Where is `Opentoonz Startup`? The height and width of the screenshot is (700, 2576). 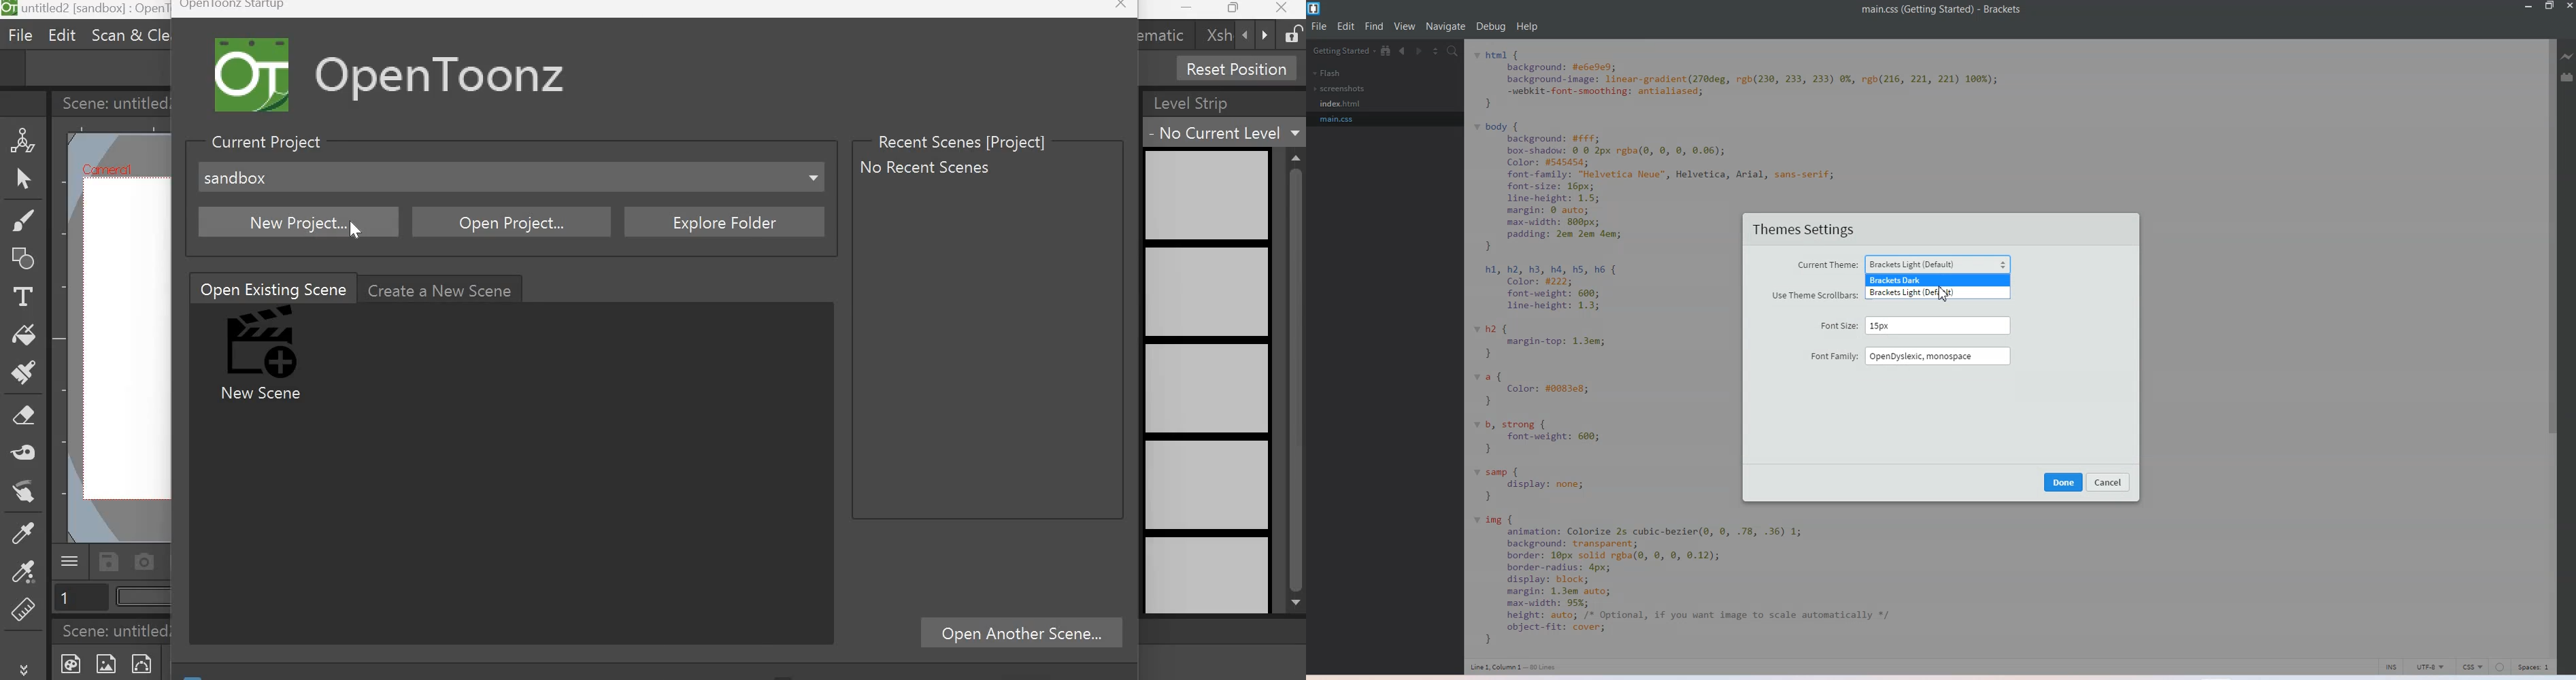
Opentoonz Startup is located at coordinates (232, 8).